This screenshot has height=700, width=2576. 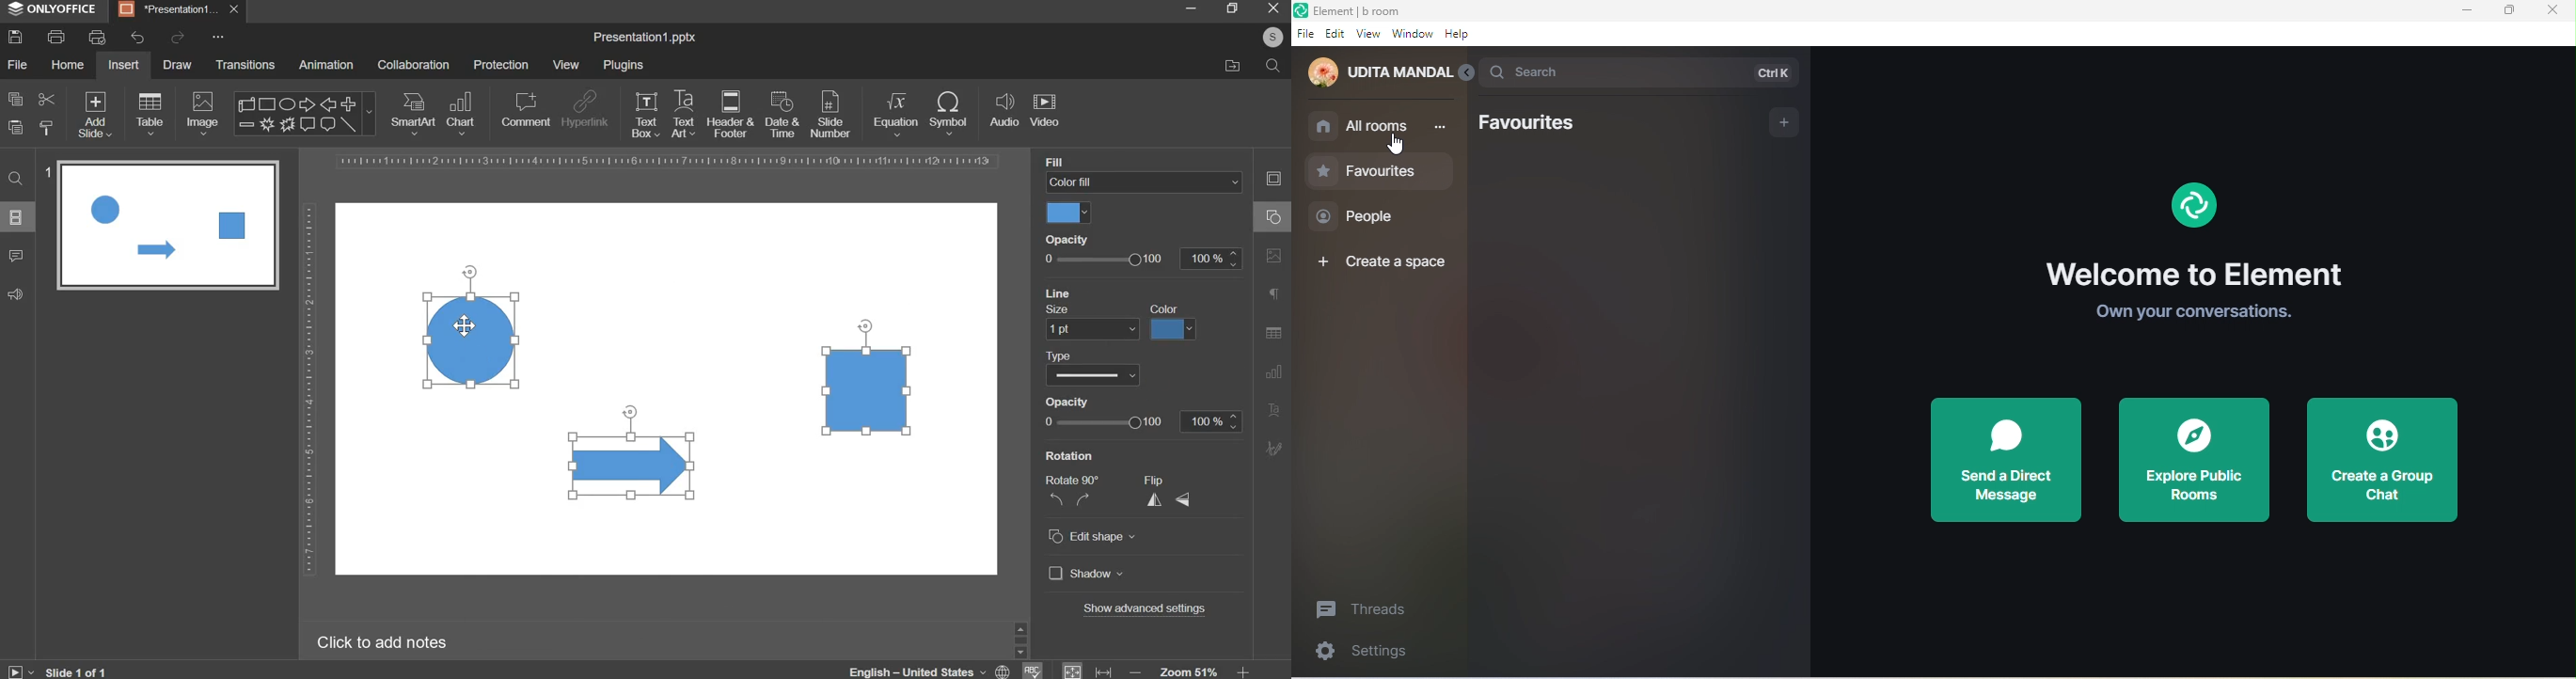 I want to click on chart, so click(x=463, y=112).